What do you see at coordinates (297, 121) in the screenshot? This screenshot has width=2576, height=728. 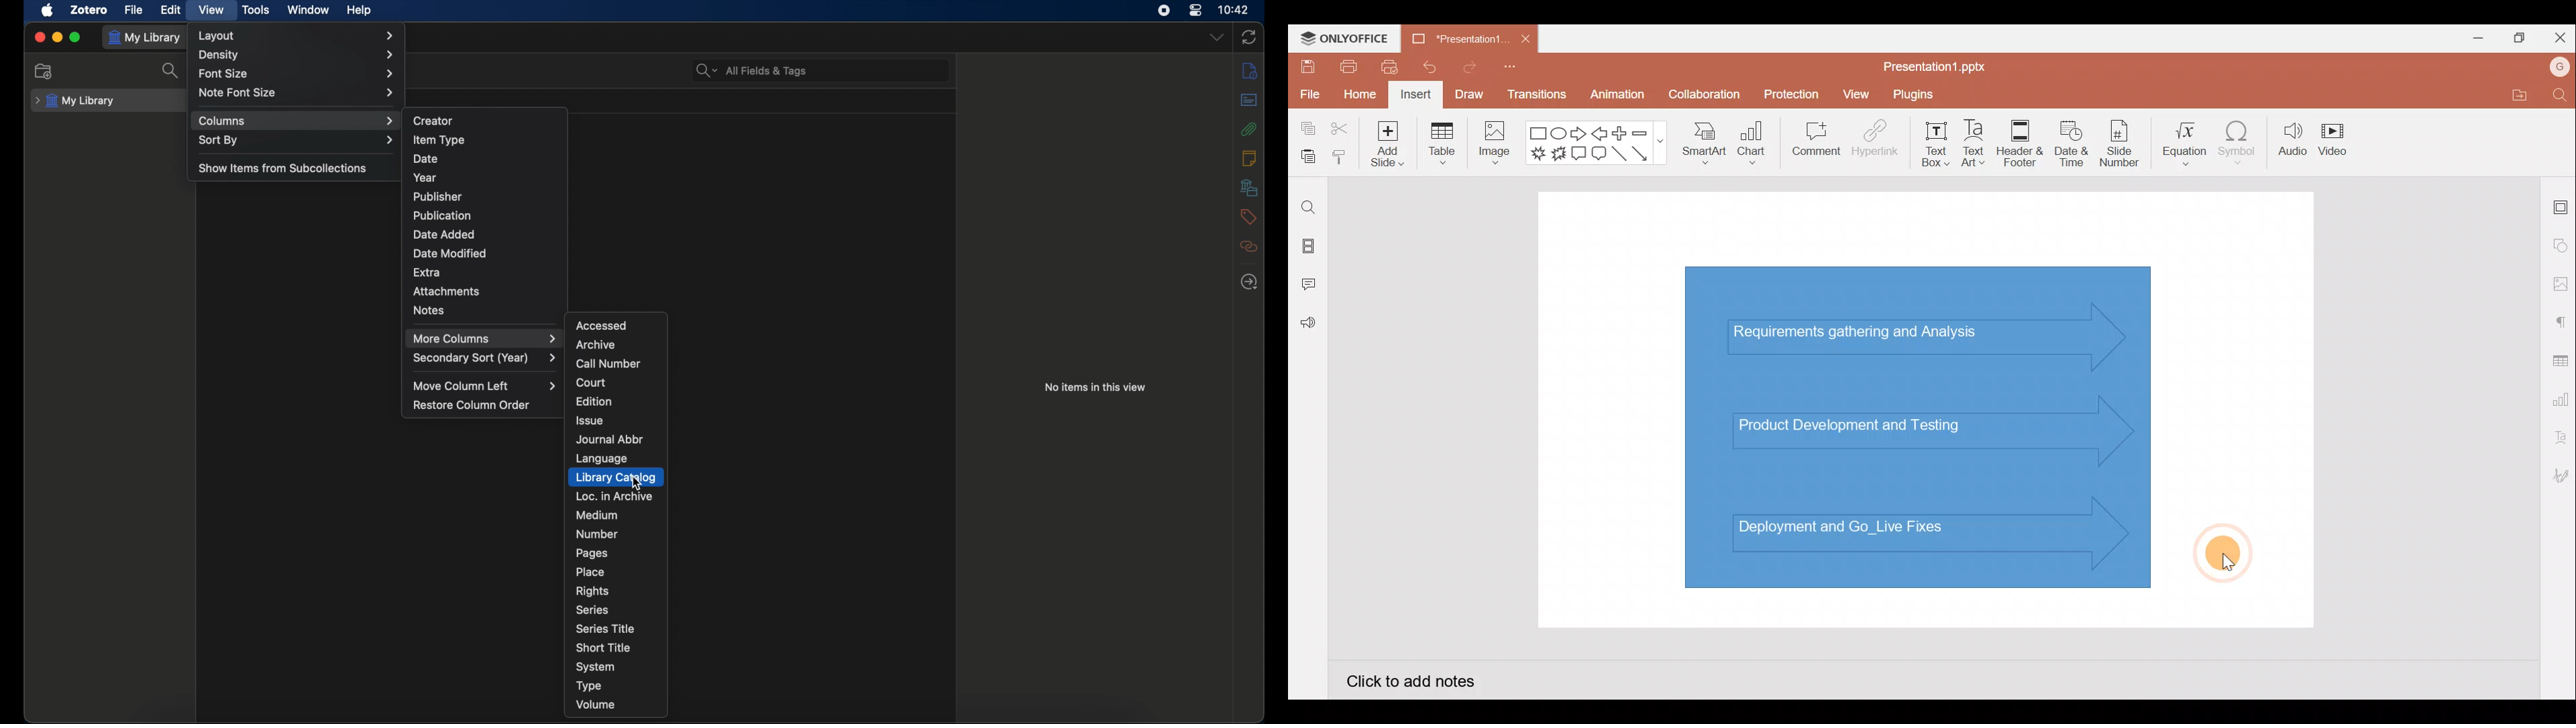 I see `columns` at bounding box center [297, 121].